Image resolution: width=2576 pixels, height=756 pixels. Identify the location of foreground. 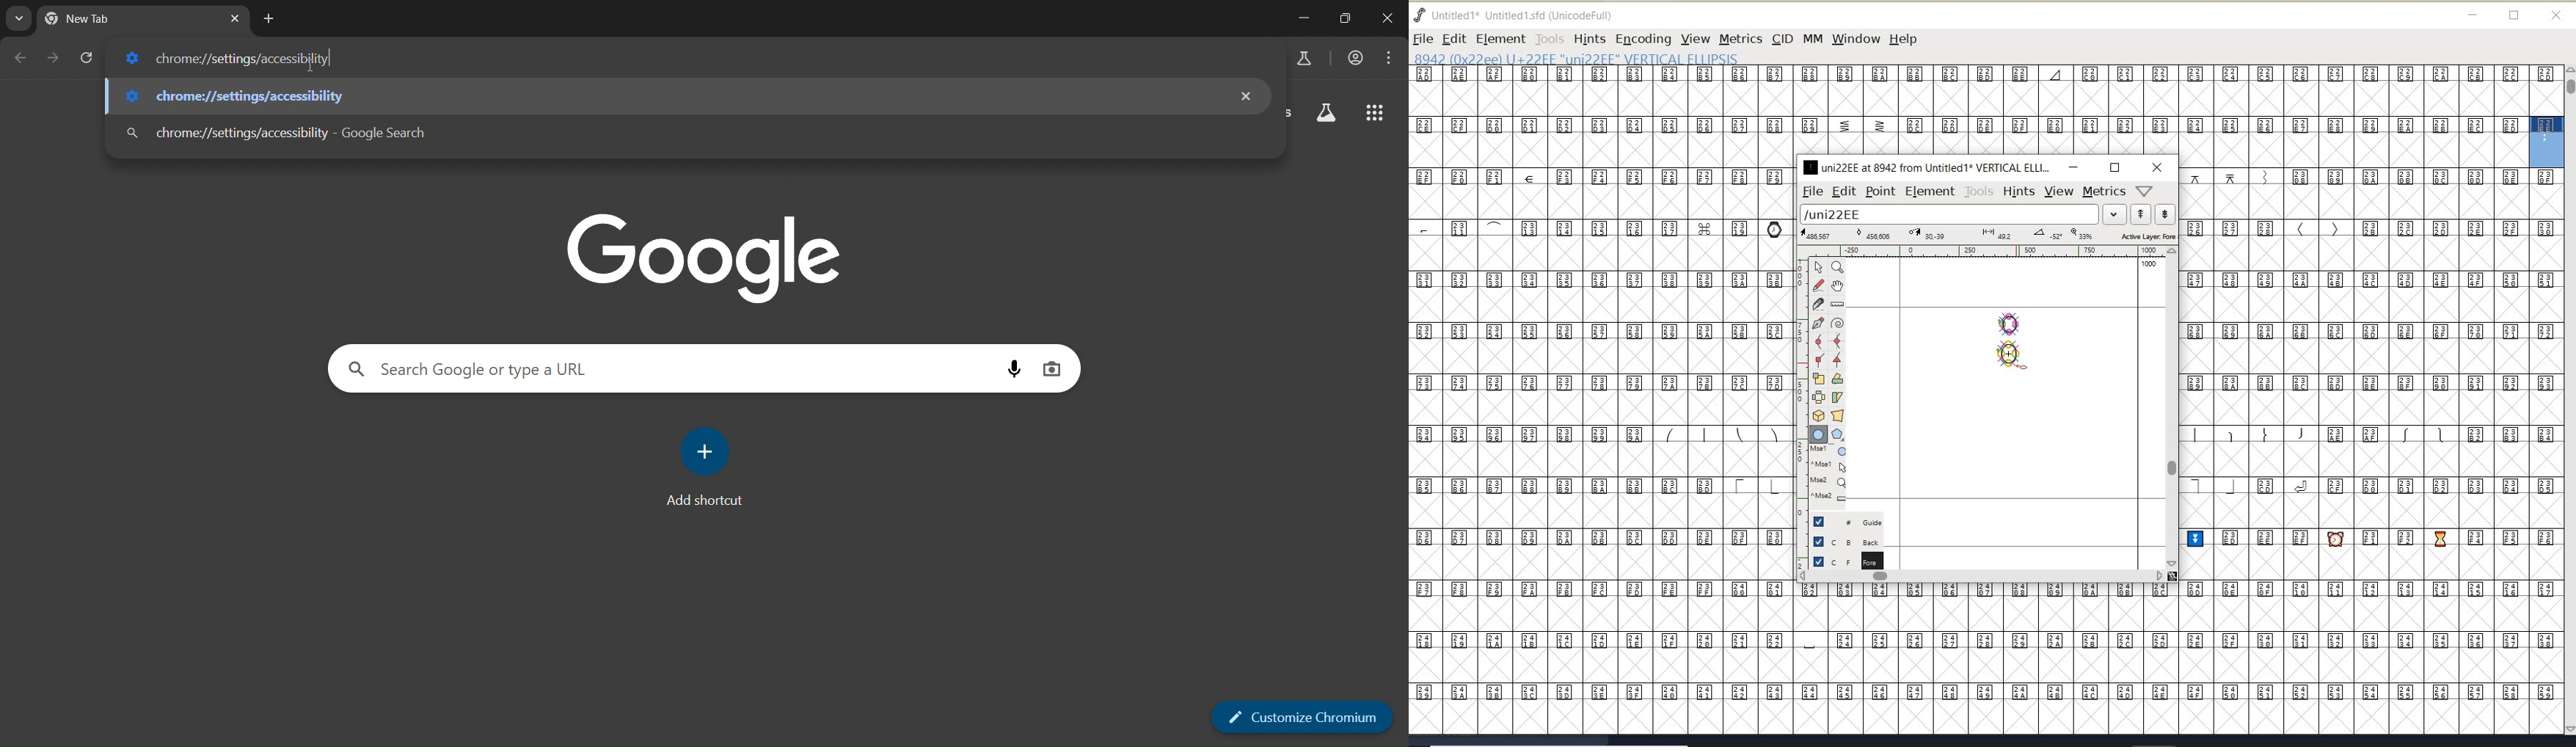
(1847, 560).